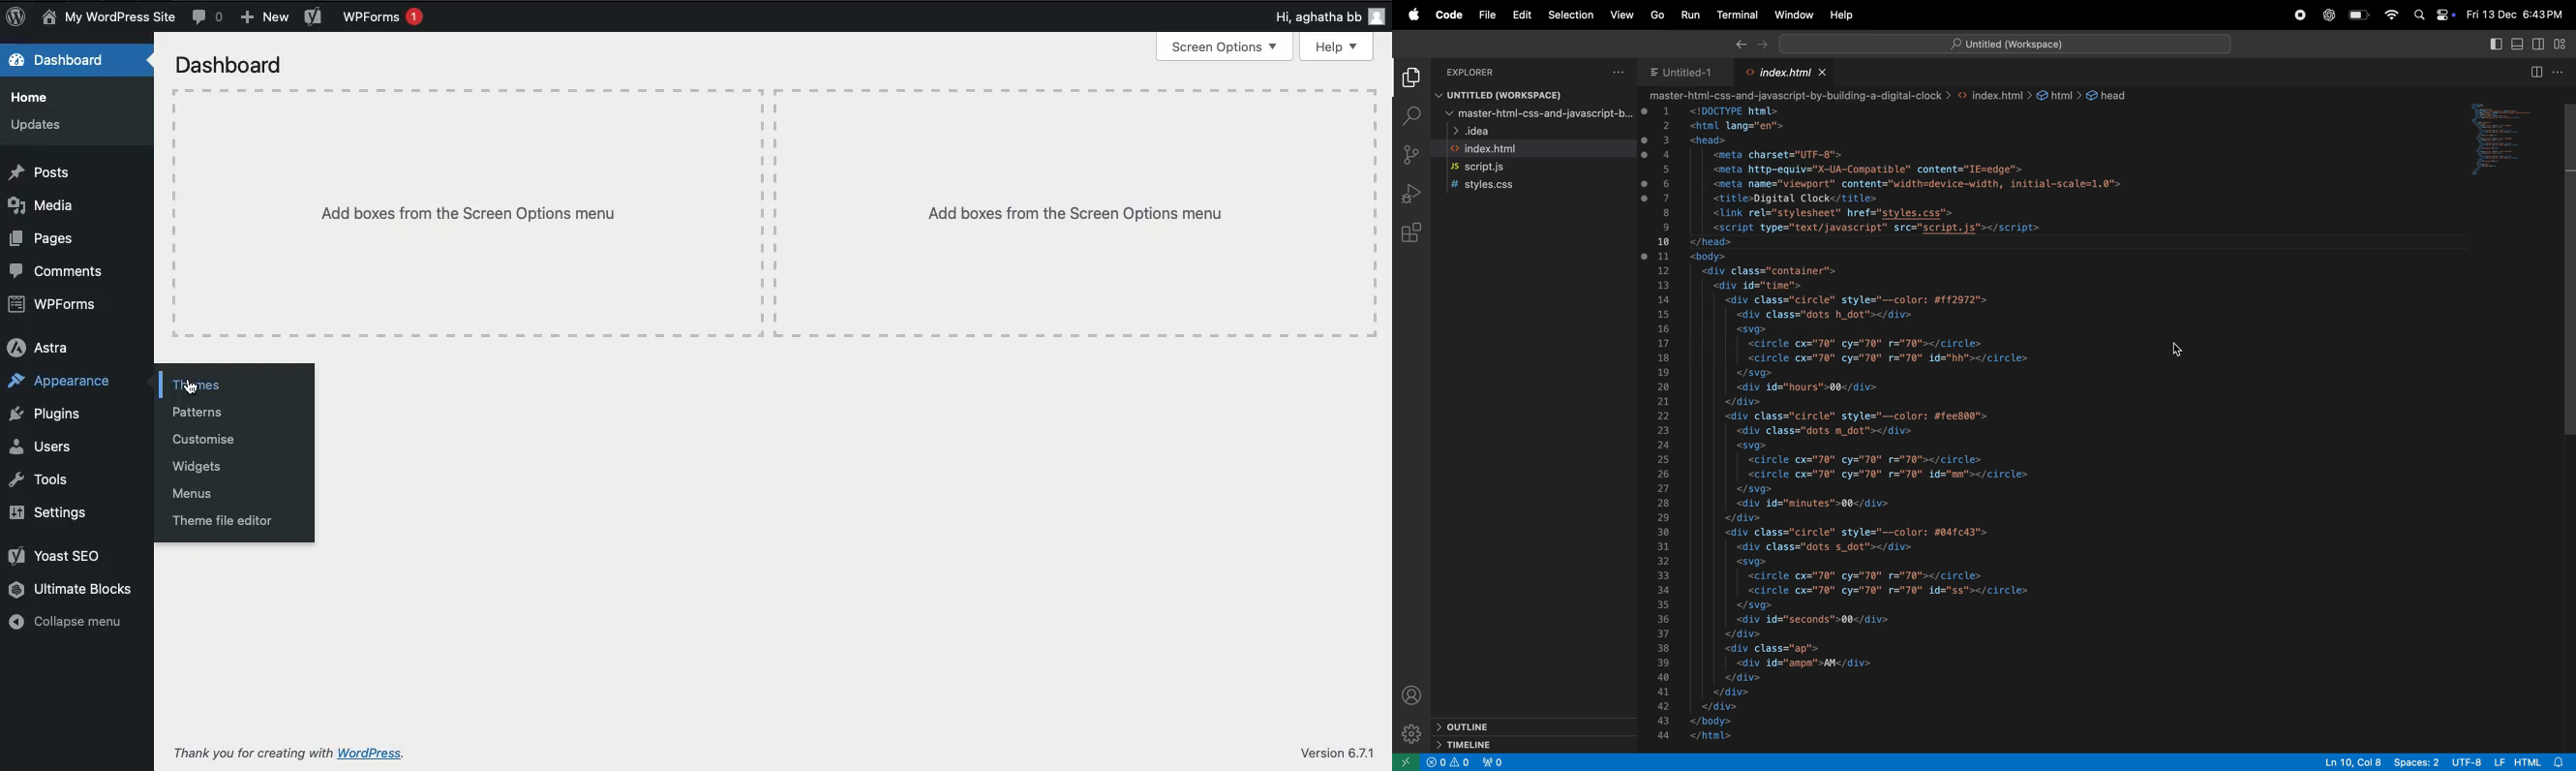 The width and height of the screenshot is (2576, 784). Describe the element at coordinates (2303, 15) in the screenshot. I see `record` at that location.